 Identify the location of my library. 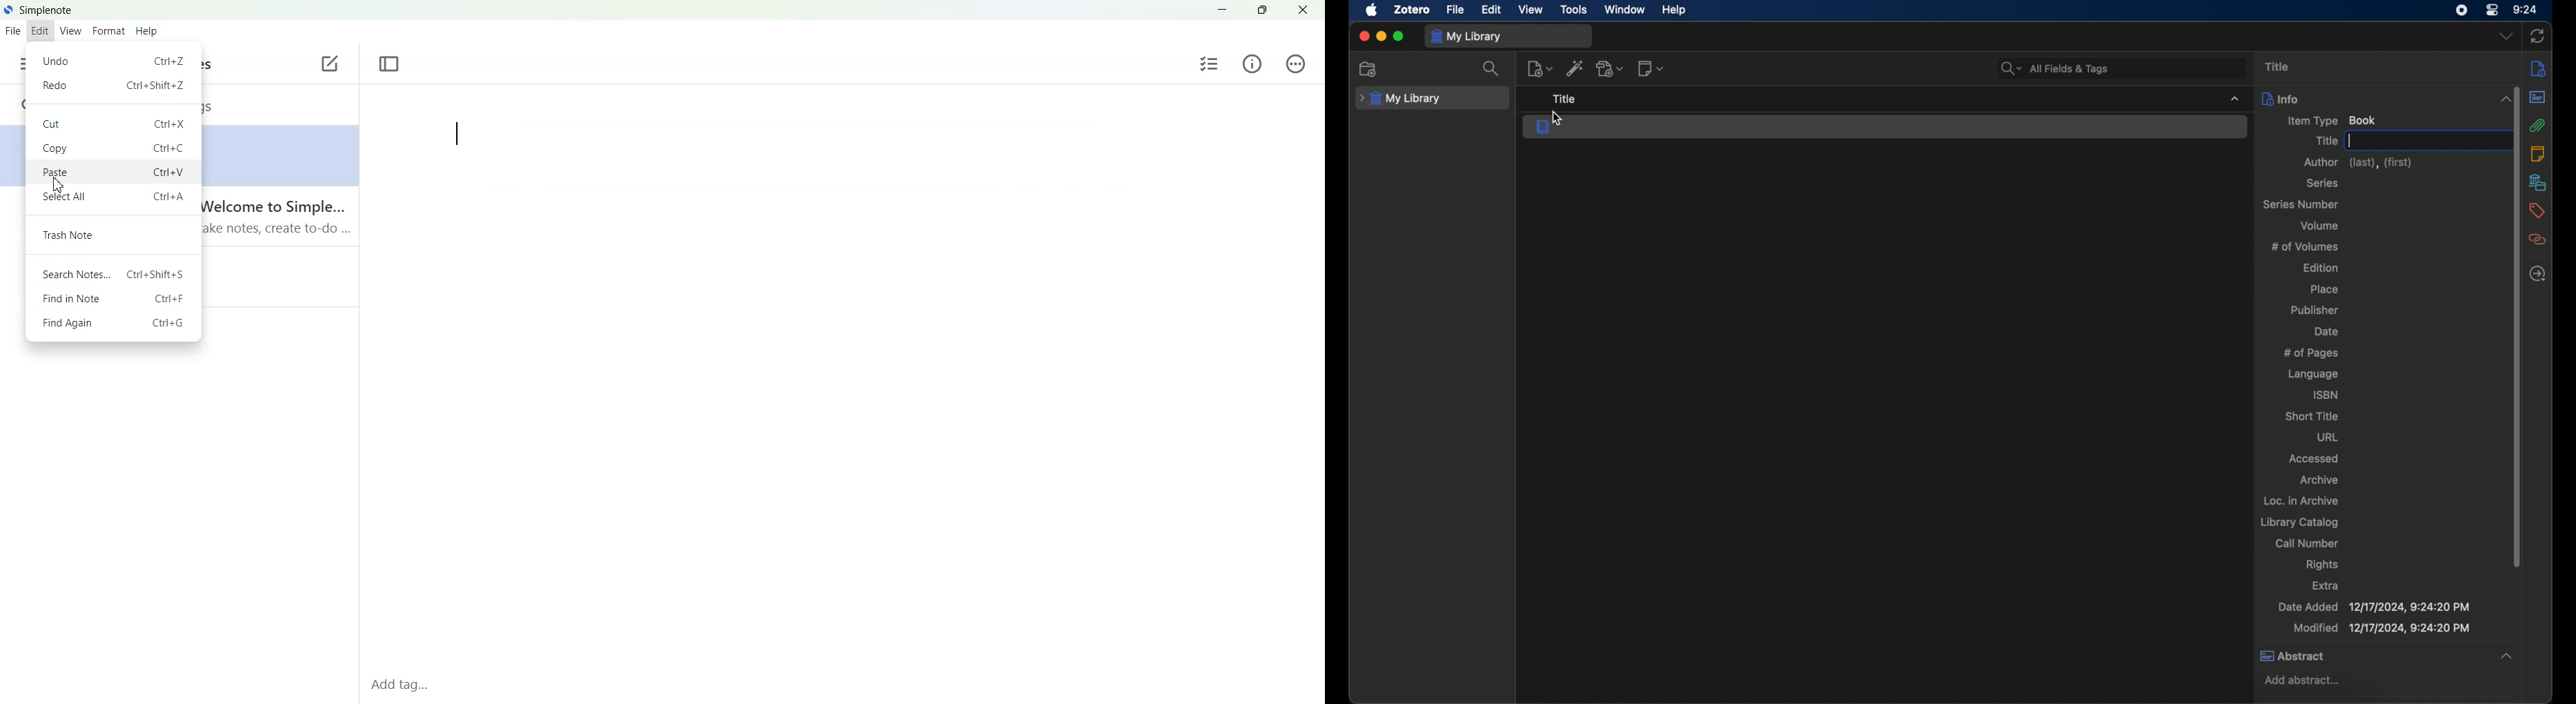
(1467, 37).